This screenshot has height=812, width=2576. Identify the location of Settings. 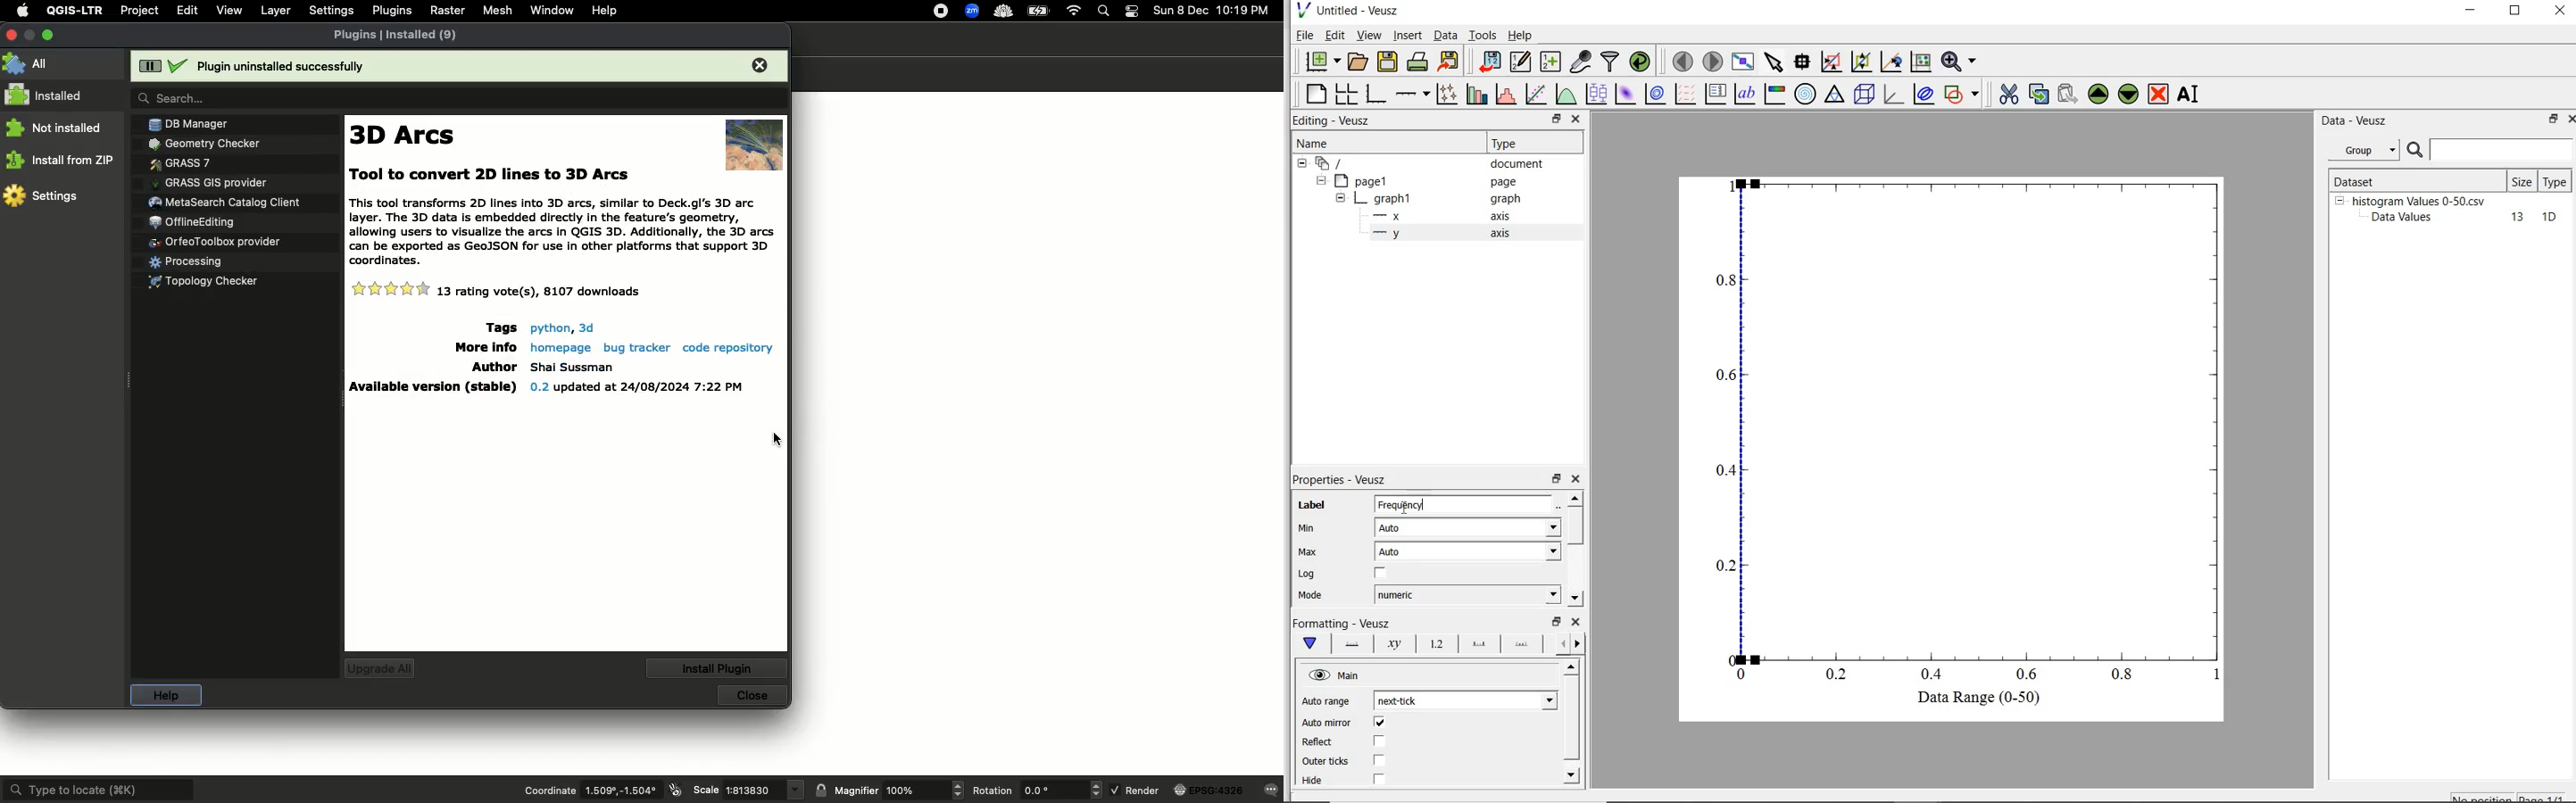
(44, 197).